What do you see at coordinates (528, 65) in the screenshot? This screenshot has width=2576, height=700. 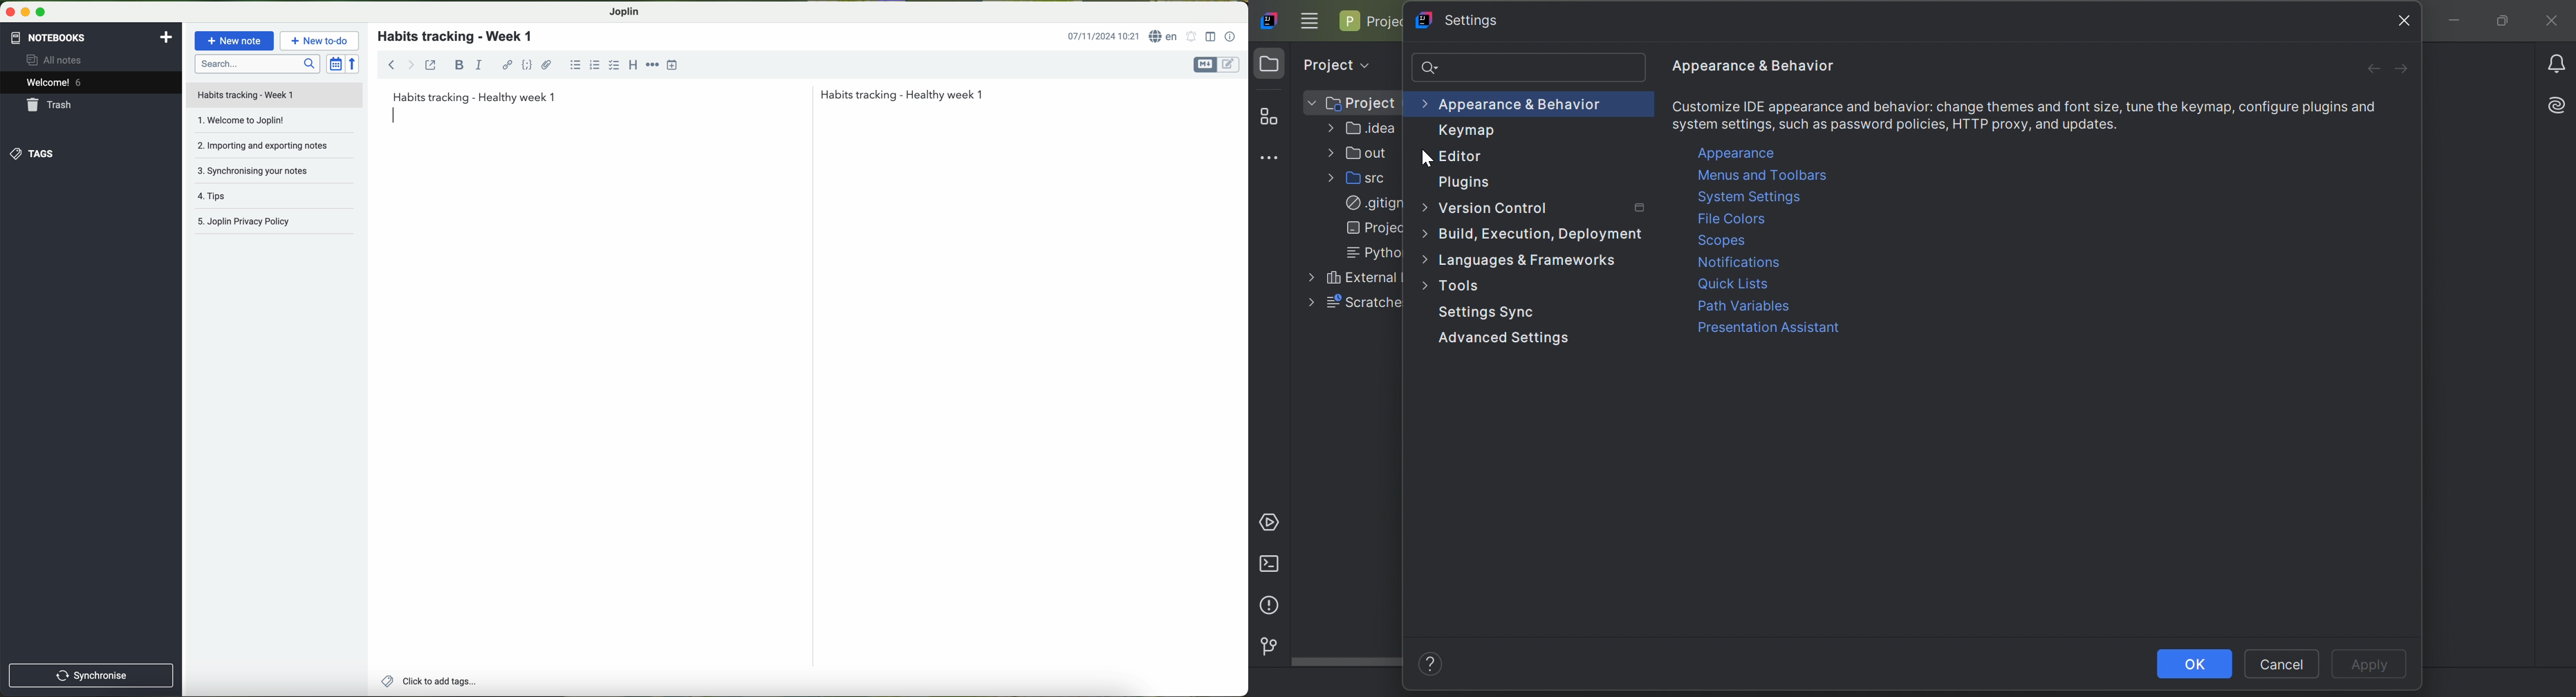 I see `code` at bounding box center [528, 65].